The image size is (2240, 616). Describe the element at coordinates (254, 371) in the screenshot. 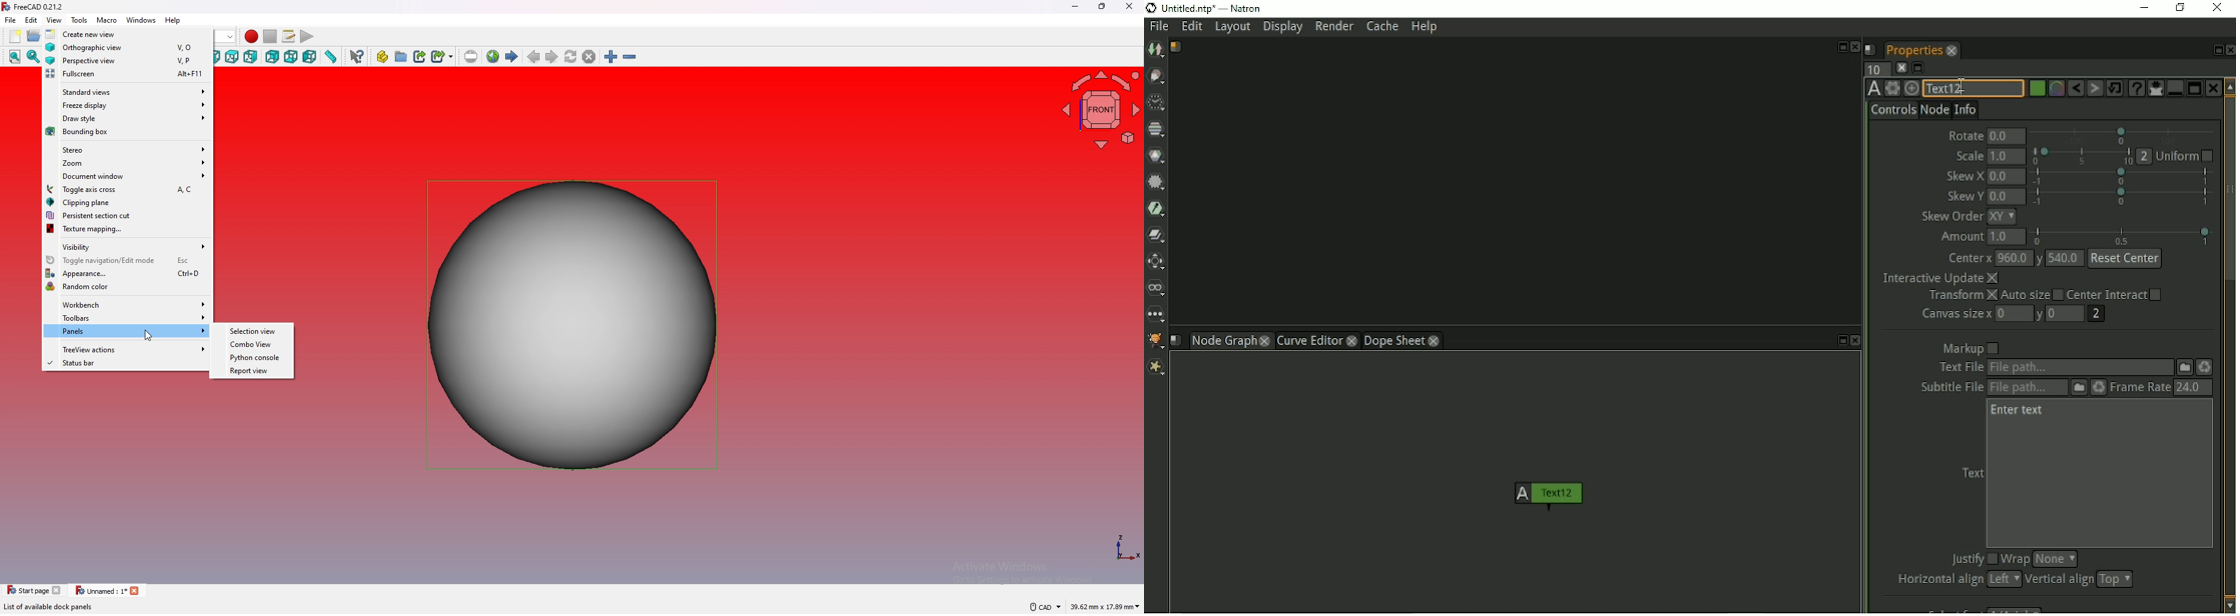

I see `report view` at that location.